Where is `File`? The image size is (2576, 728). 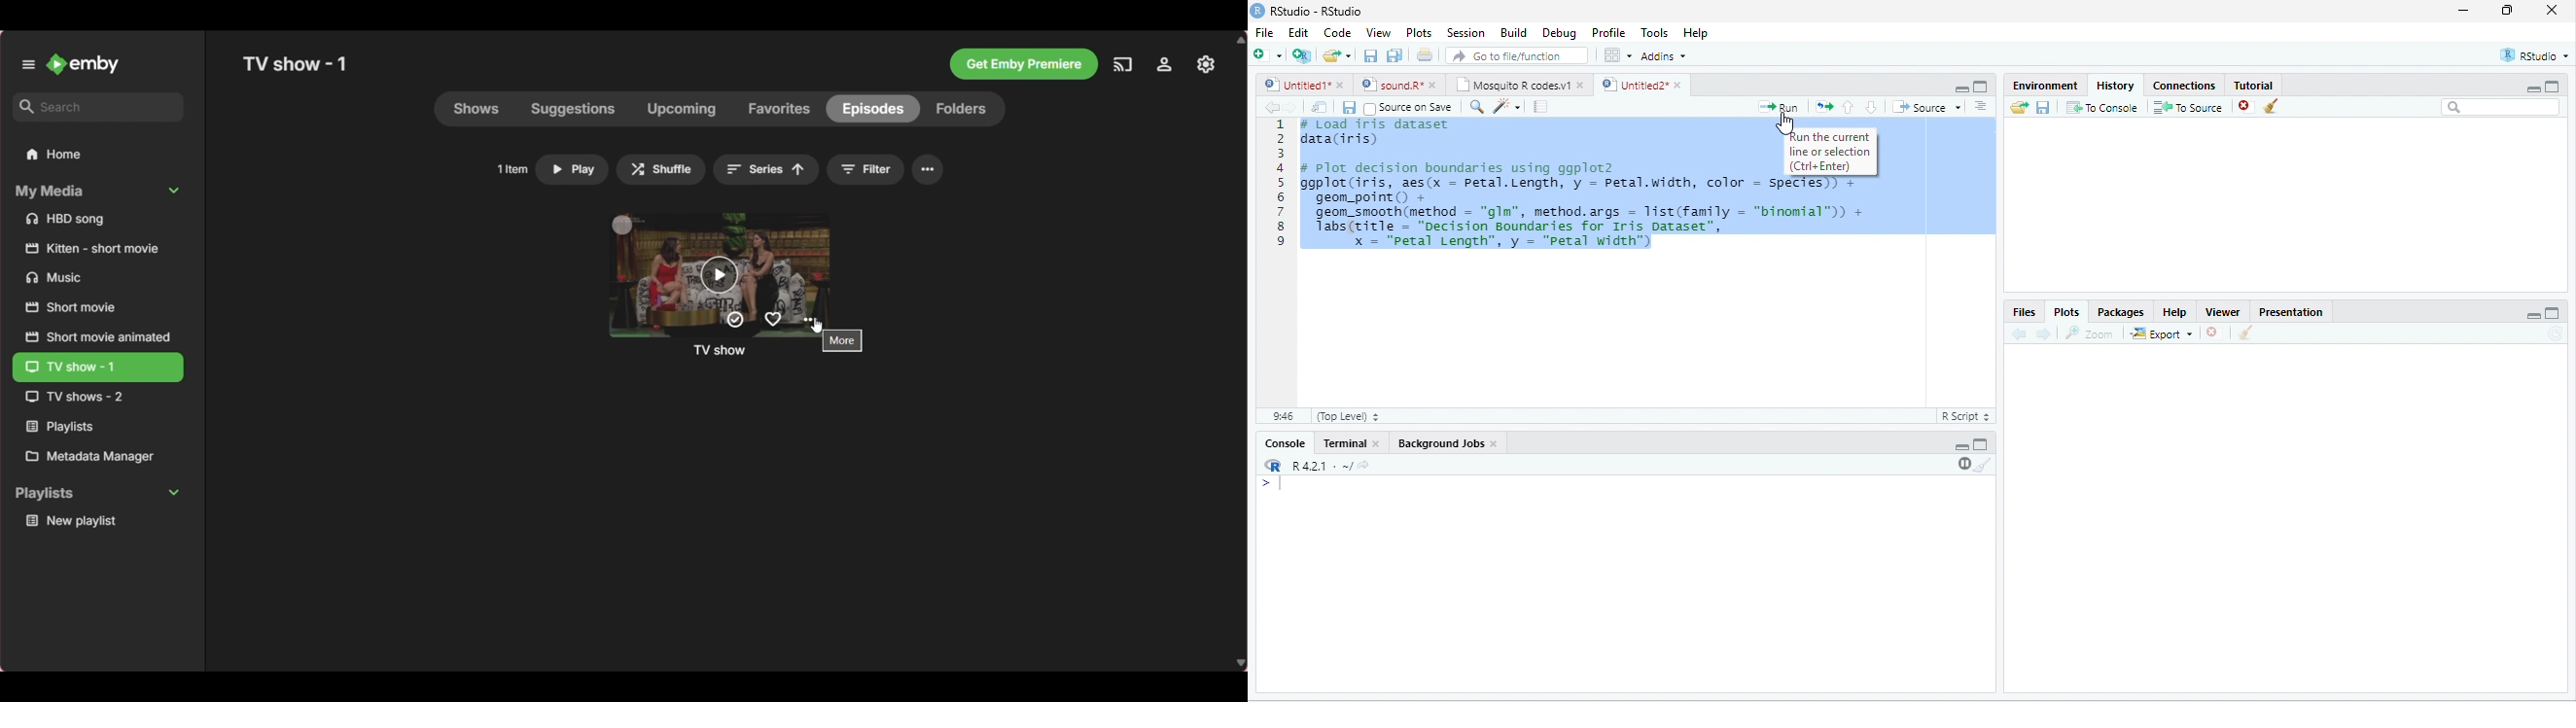
File is located at coordinates (1264, 32).